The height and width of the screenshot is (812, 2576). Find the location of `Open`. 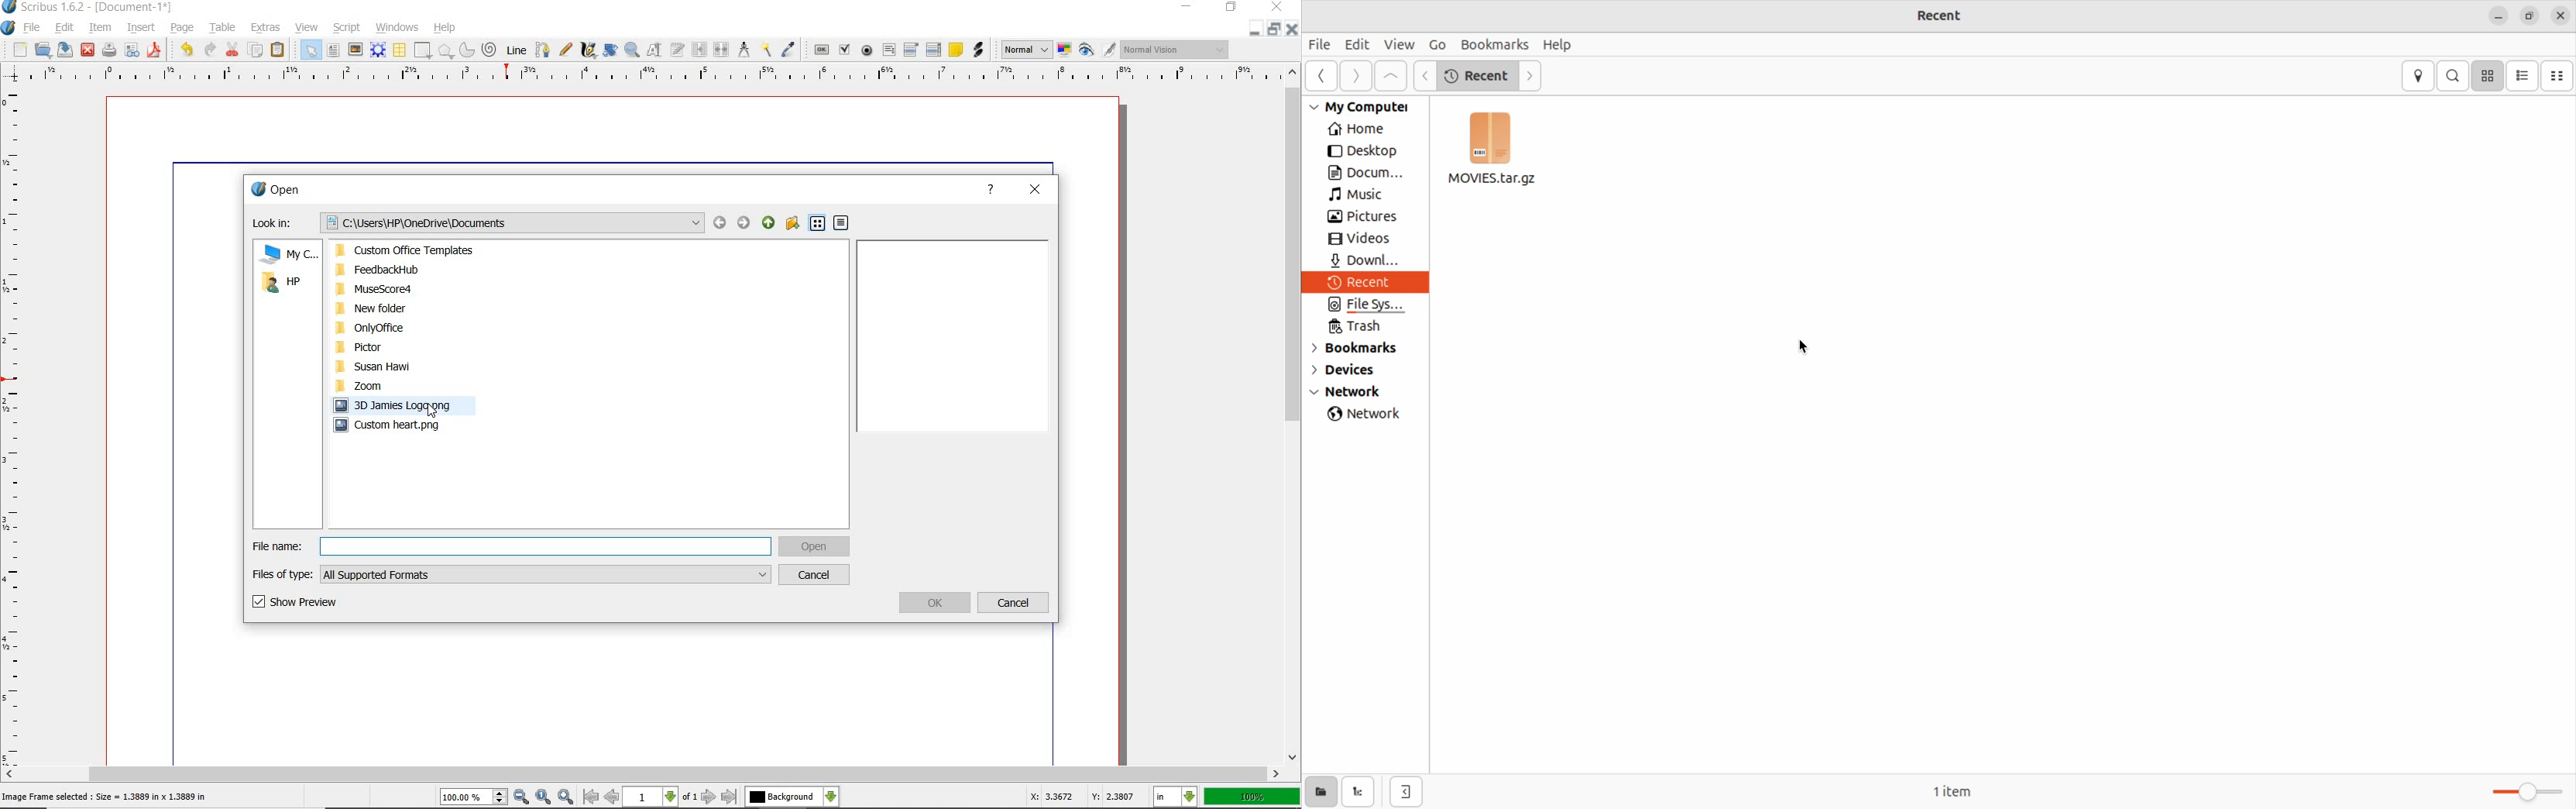

Open is located at coordinates (283, 192).